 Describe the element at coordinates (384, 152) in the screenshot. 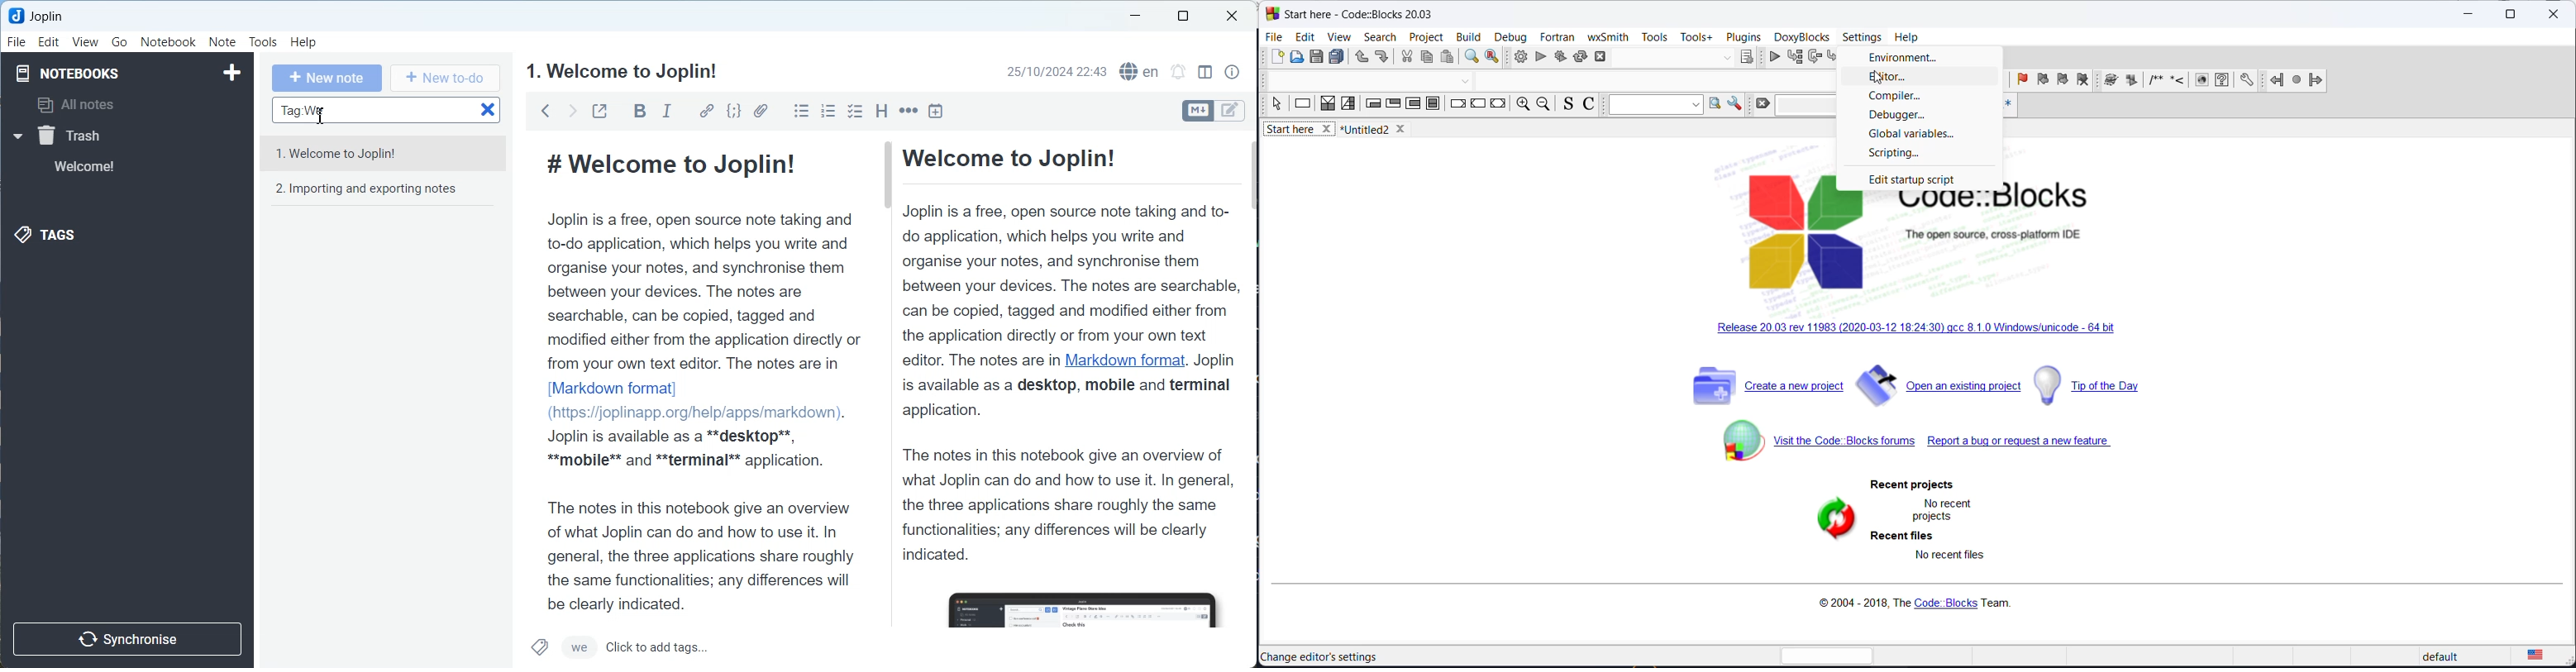

I see `welcome to joplin` at that location.